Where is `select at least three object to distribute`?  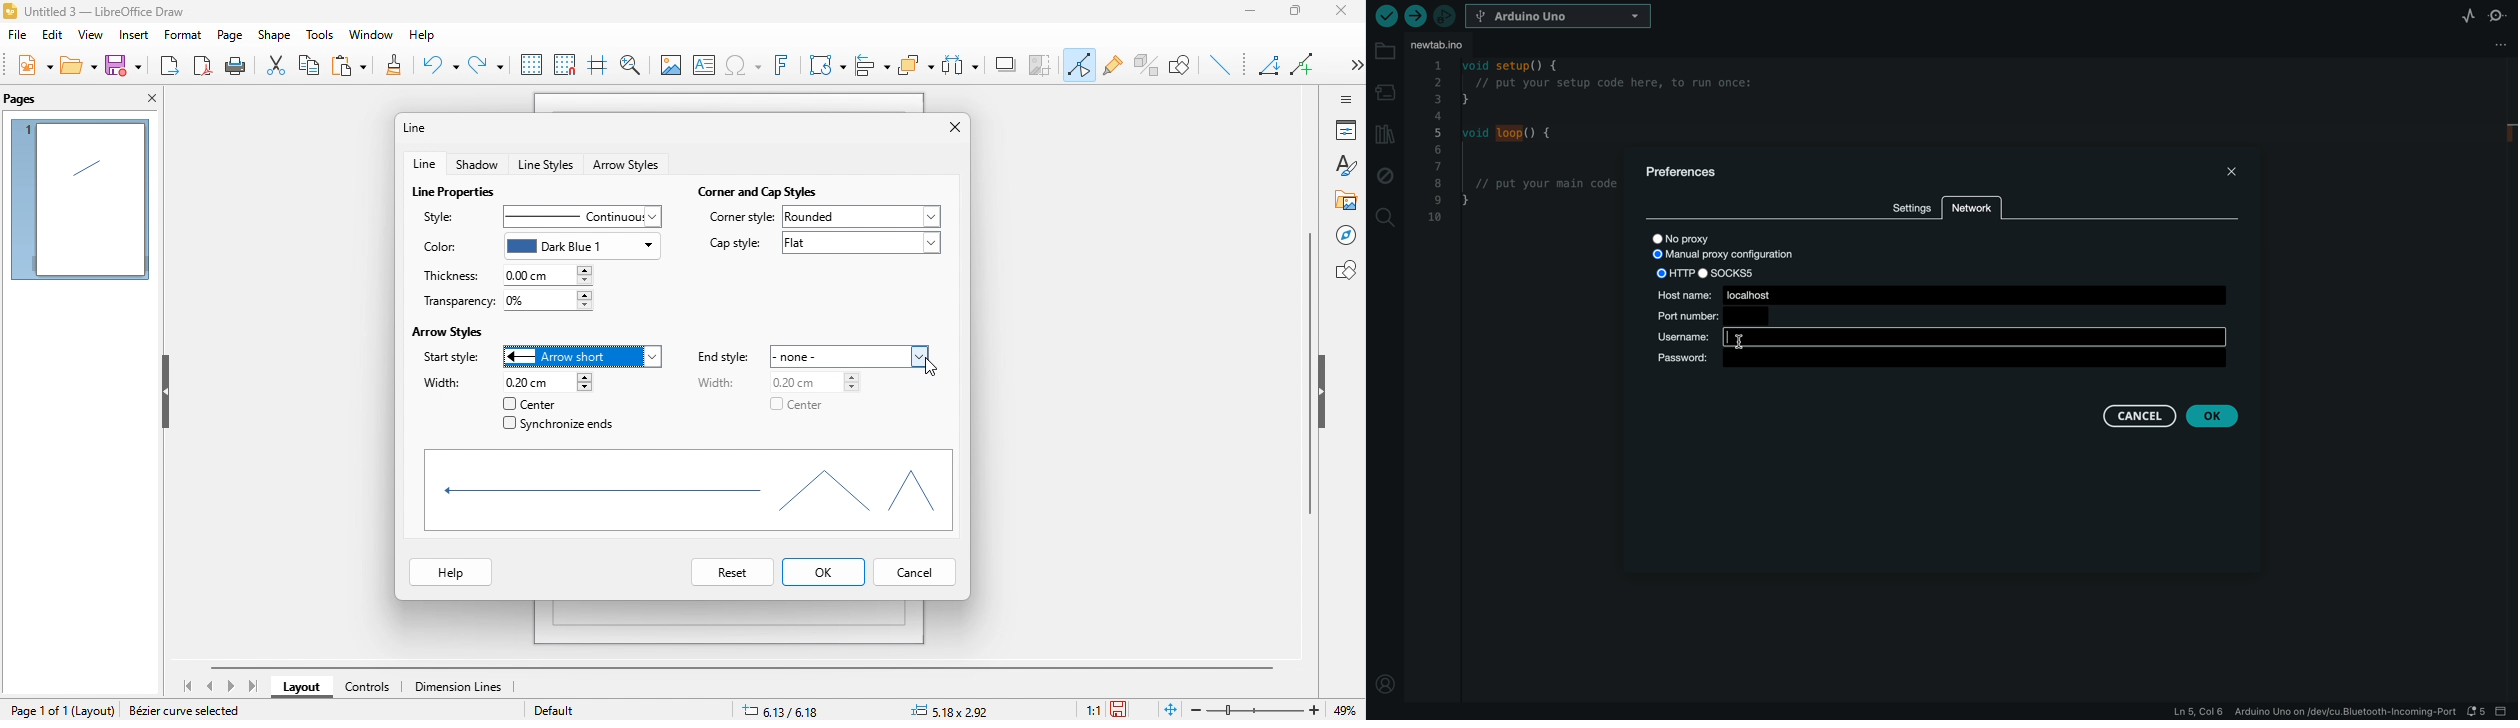
select at least three object to distribute is located at coordinates (963, 64).